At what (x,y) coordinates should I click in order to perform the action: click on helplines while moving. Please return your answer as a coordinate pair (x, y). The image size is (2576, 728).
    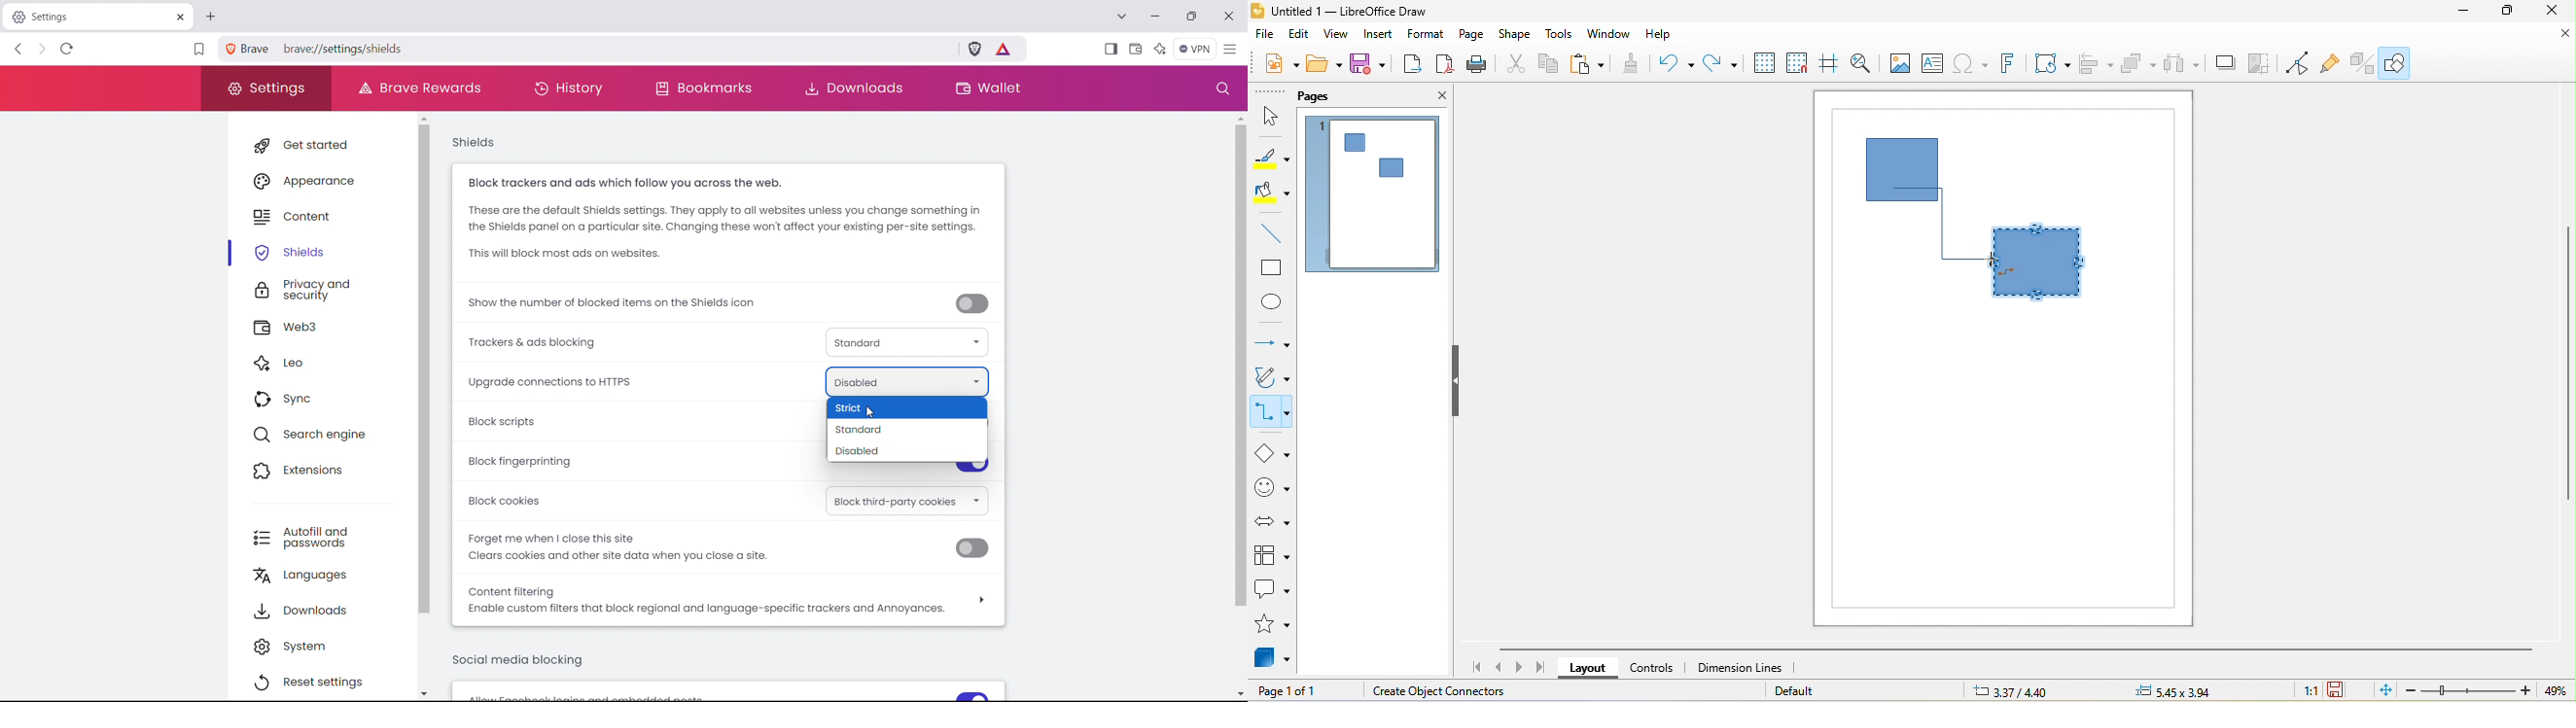
    Looking at the image, I should click on (1832, 62).